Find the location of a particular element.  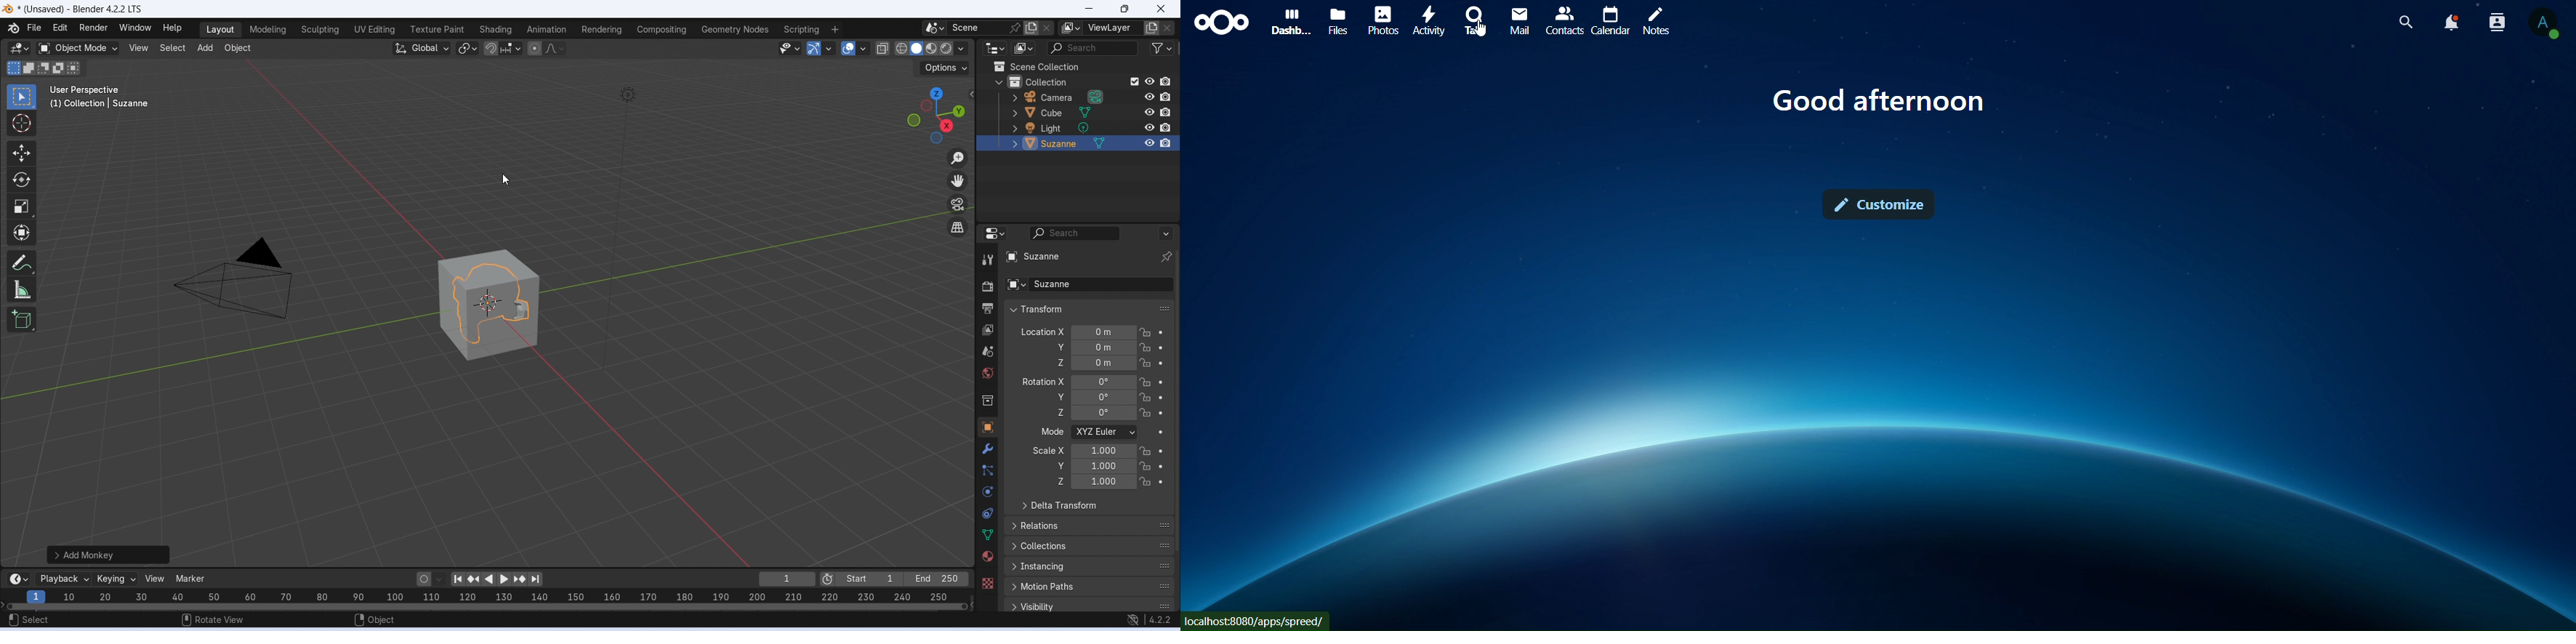

animate property is located at coordinates (1162, 347).